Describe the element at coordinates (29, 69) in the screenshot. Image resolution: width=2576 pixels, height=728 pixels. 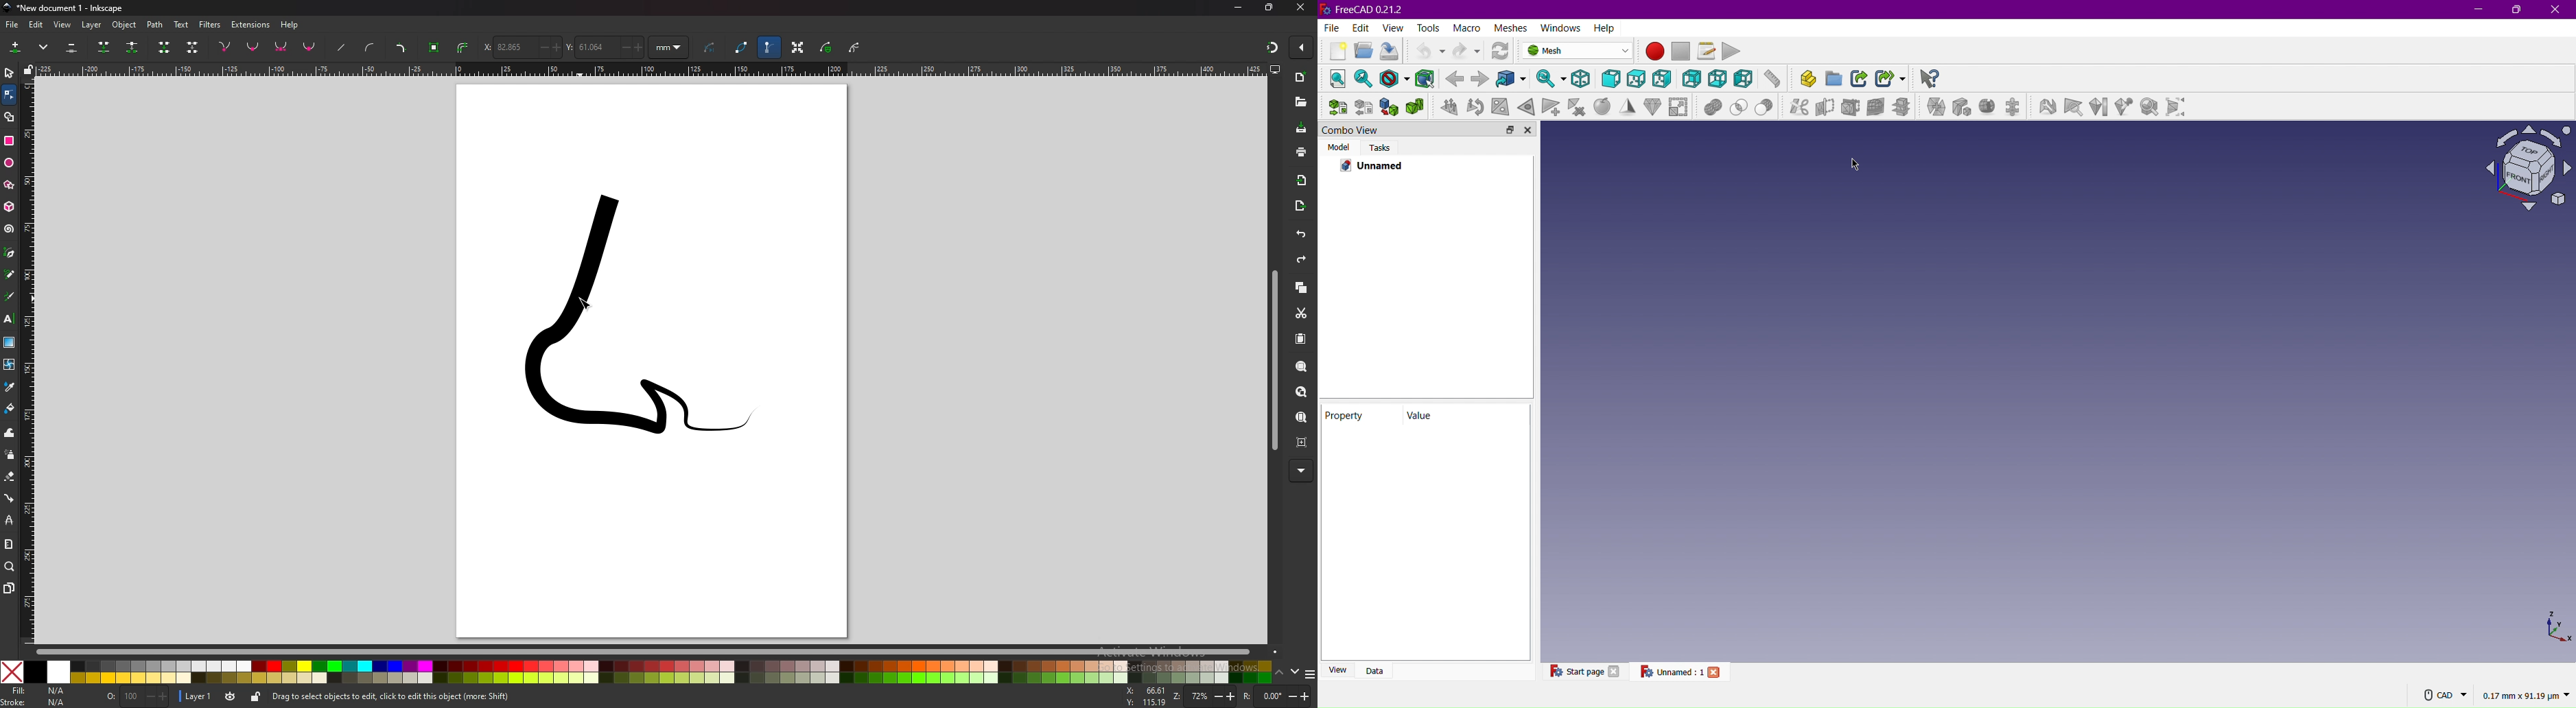
I see `toggle lock guide` at that location.